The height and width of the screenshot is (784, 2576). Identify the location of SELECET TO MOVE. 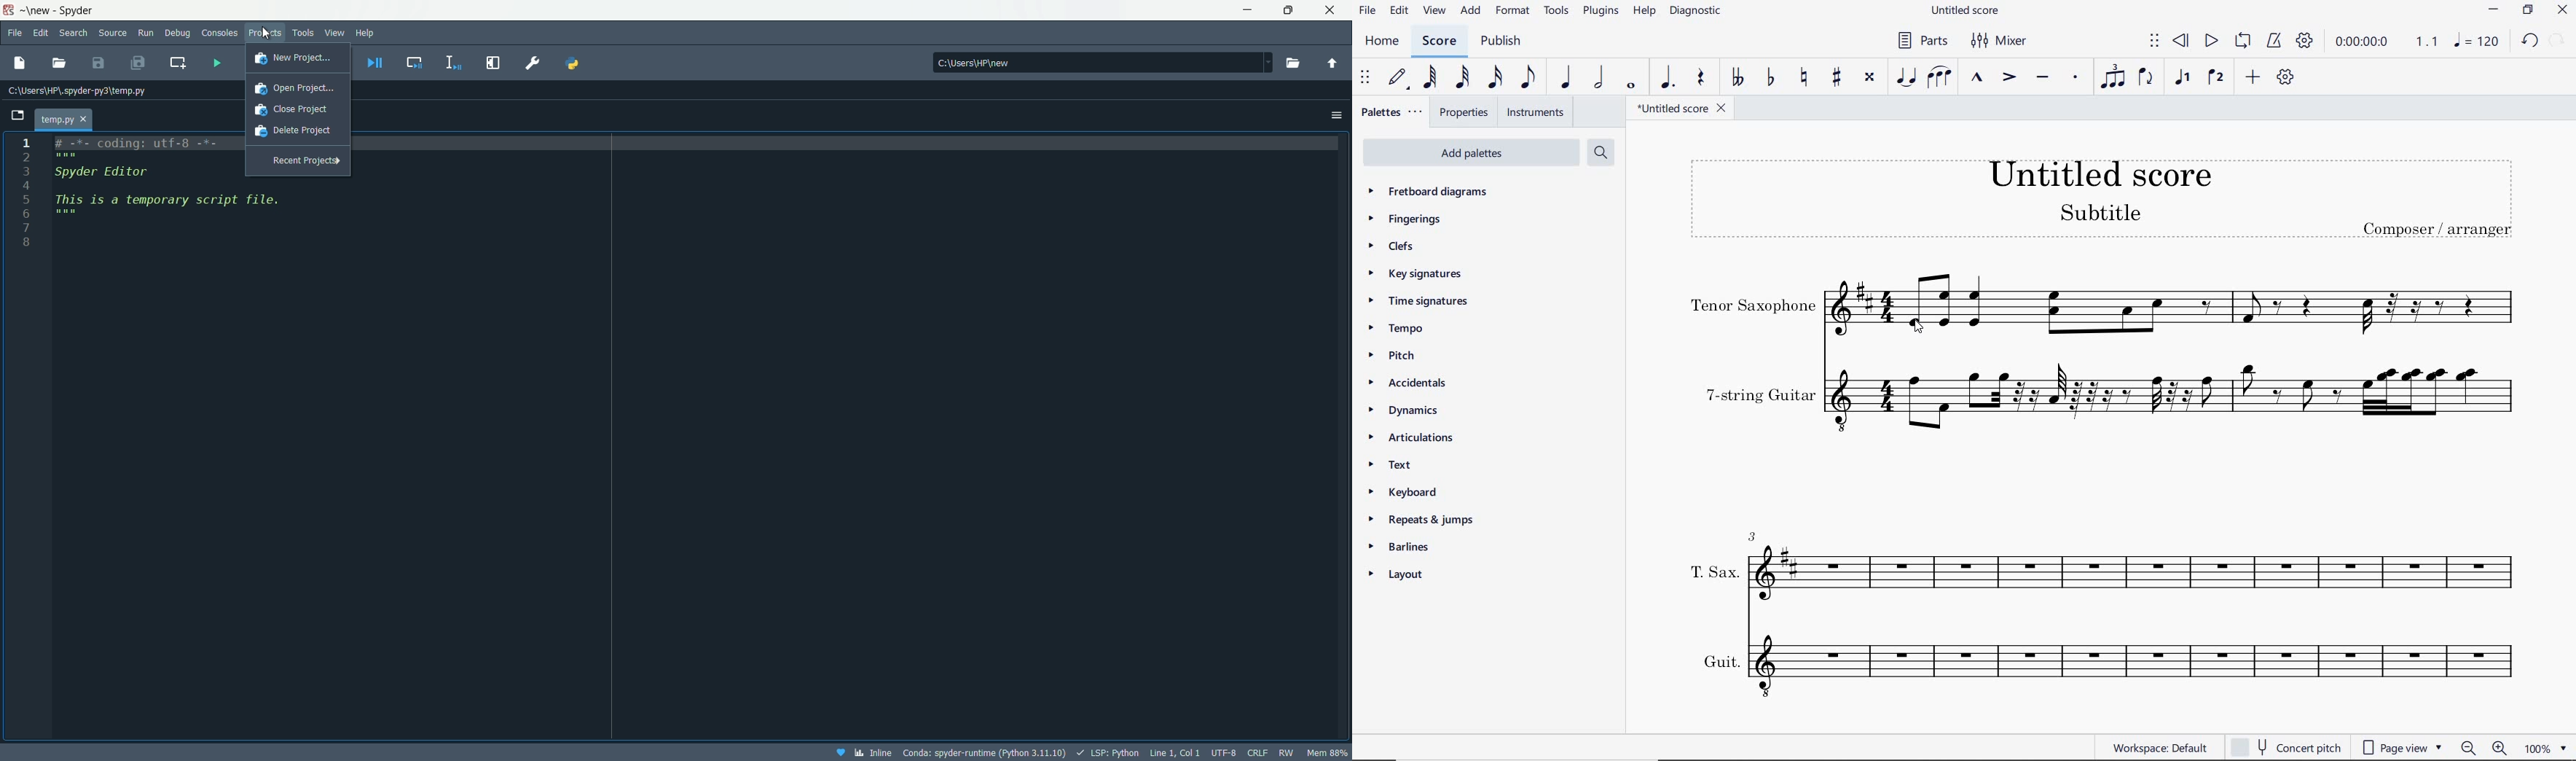
(1364, 78).